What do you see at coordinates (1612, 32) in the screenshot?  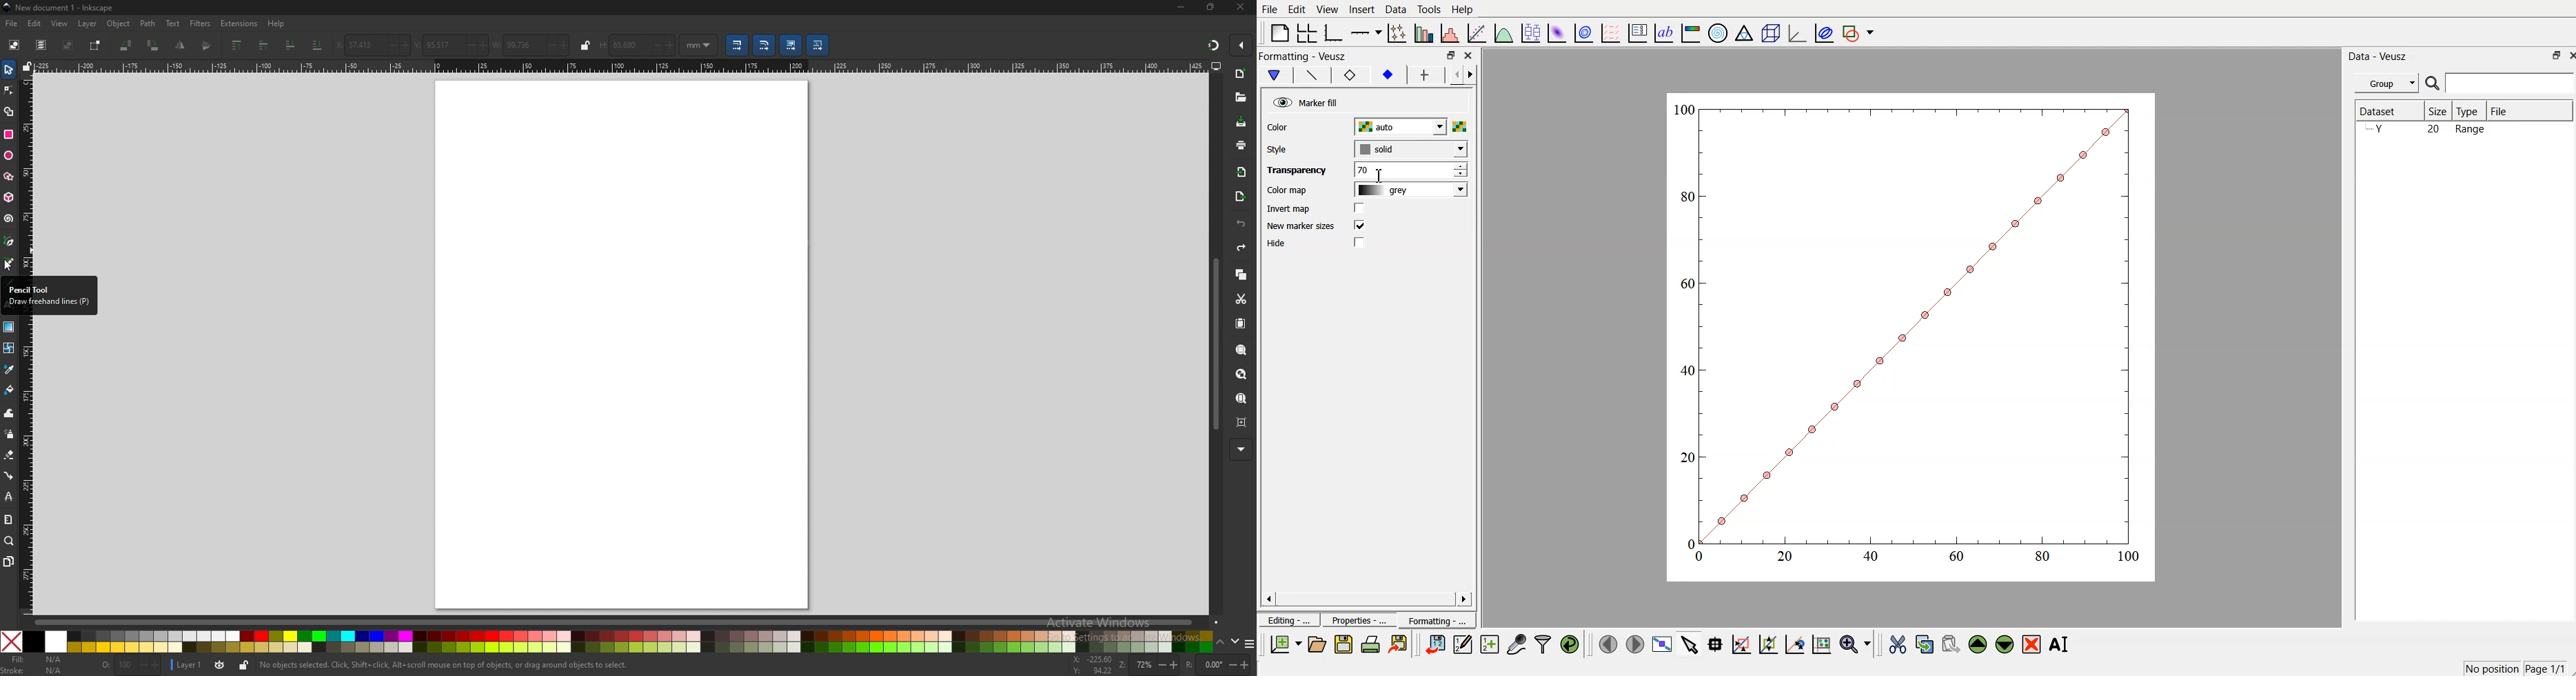 I see `plot a vector field` at bounding box center [1612, 32].